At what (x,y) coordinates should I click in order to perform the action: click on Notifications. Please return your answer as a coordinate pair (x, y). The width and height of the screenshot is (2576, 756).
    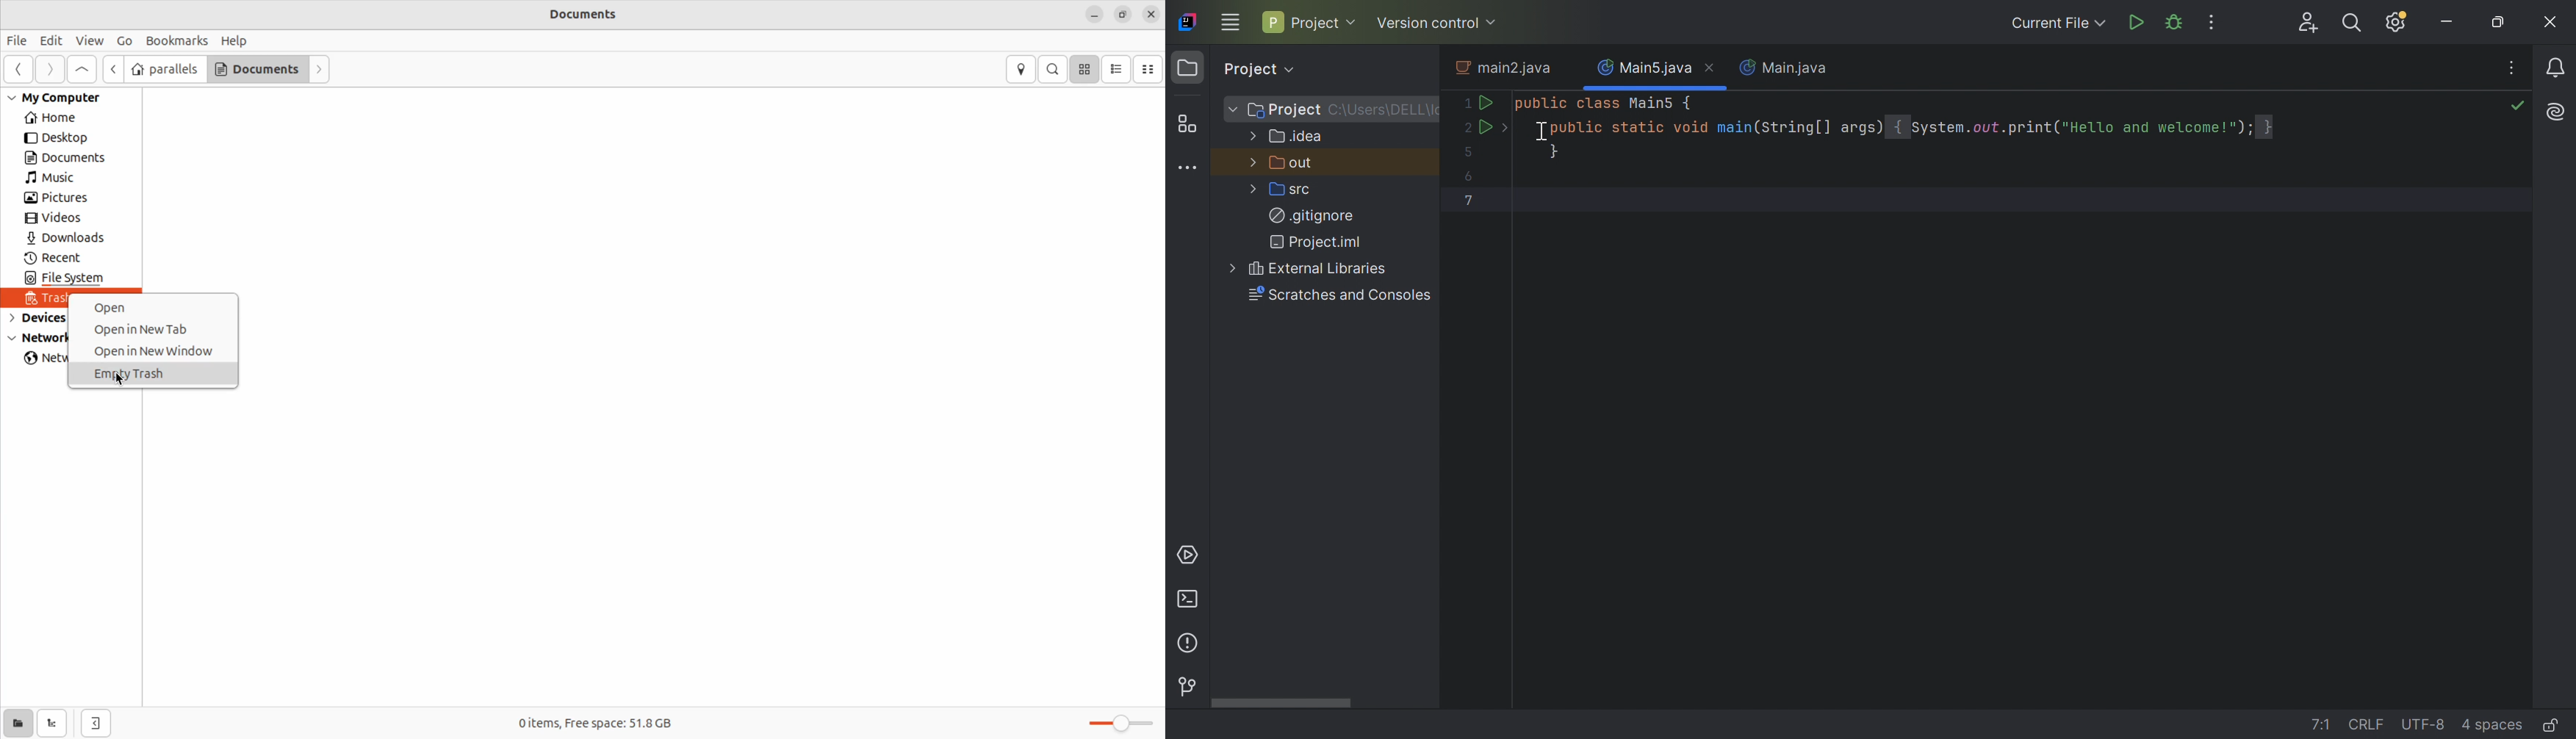
    Looking at the image, I should click on (2558, 68).